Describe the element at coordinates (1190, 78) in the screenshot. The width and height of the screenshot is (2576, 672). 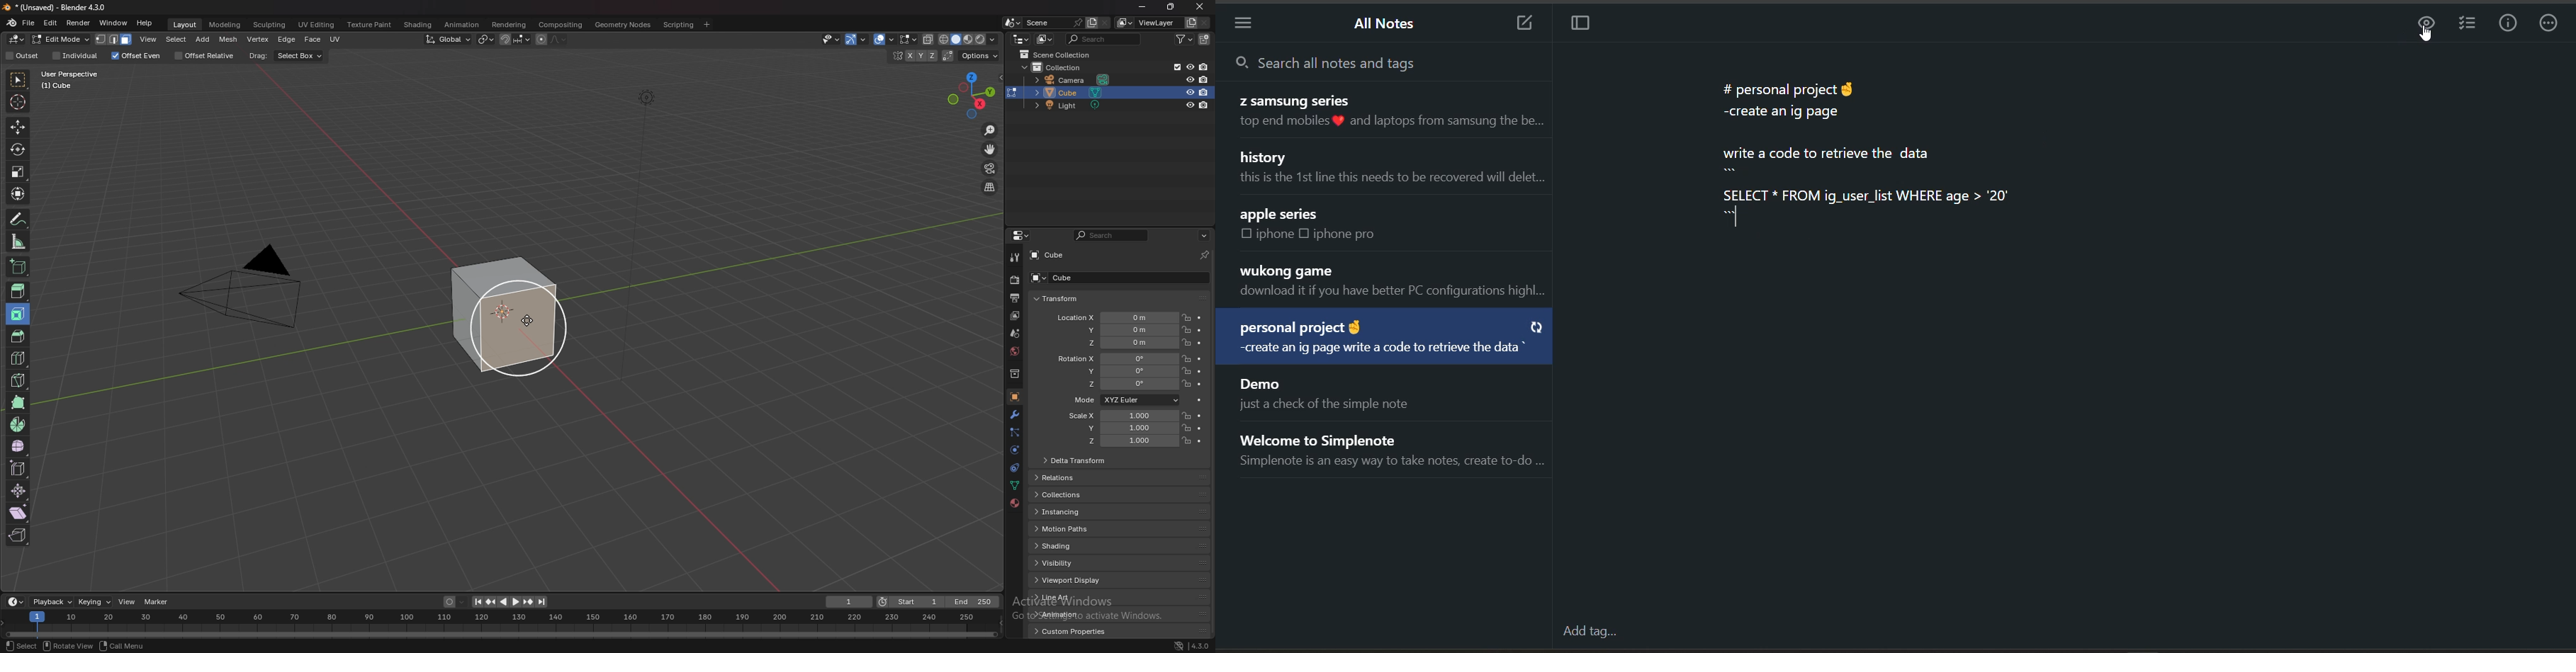
I see `hide in viewport` at that location.